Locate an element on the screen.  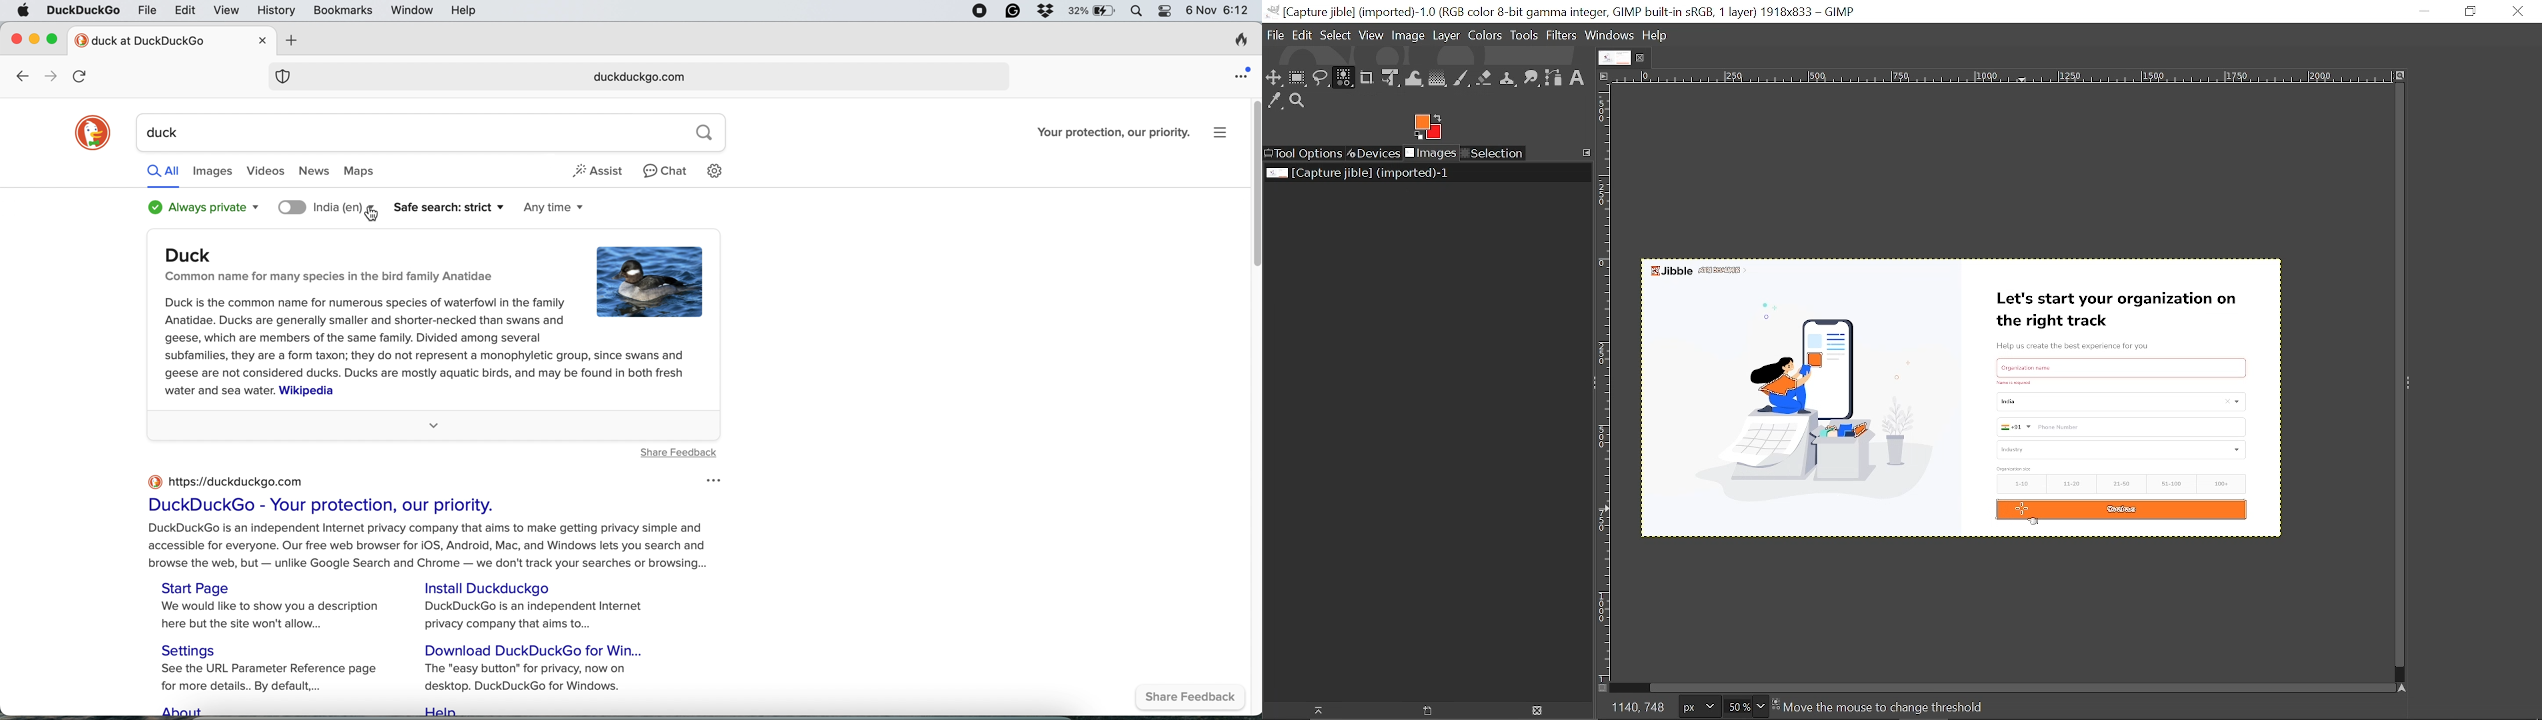
Install Duckduckgo is located at coordinates (494, 587).